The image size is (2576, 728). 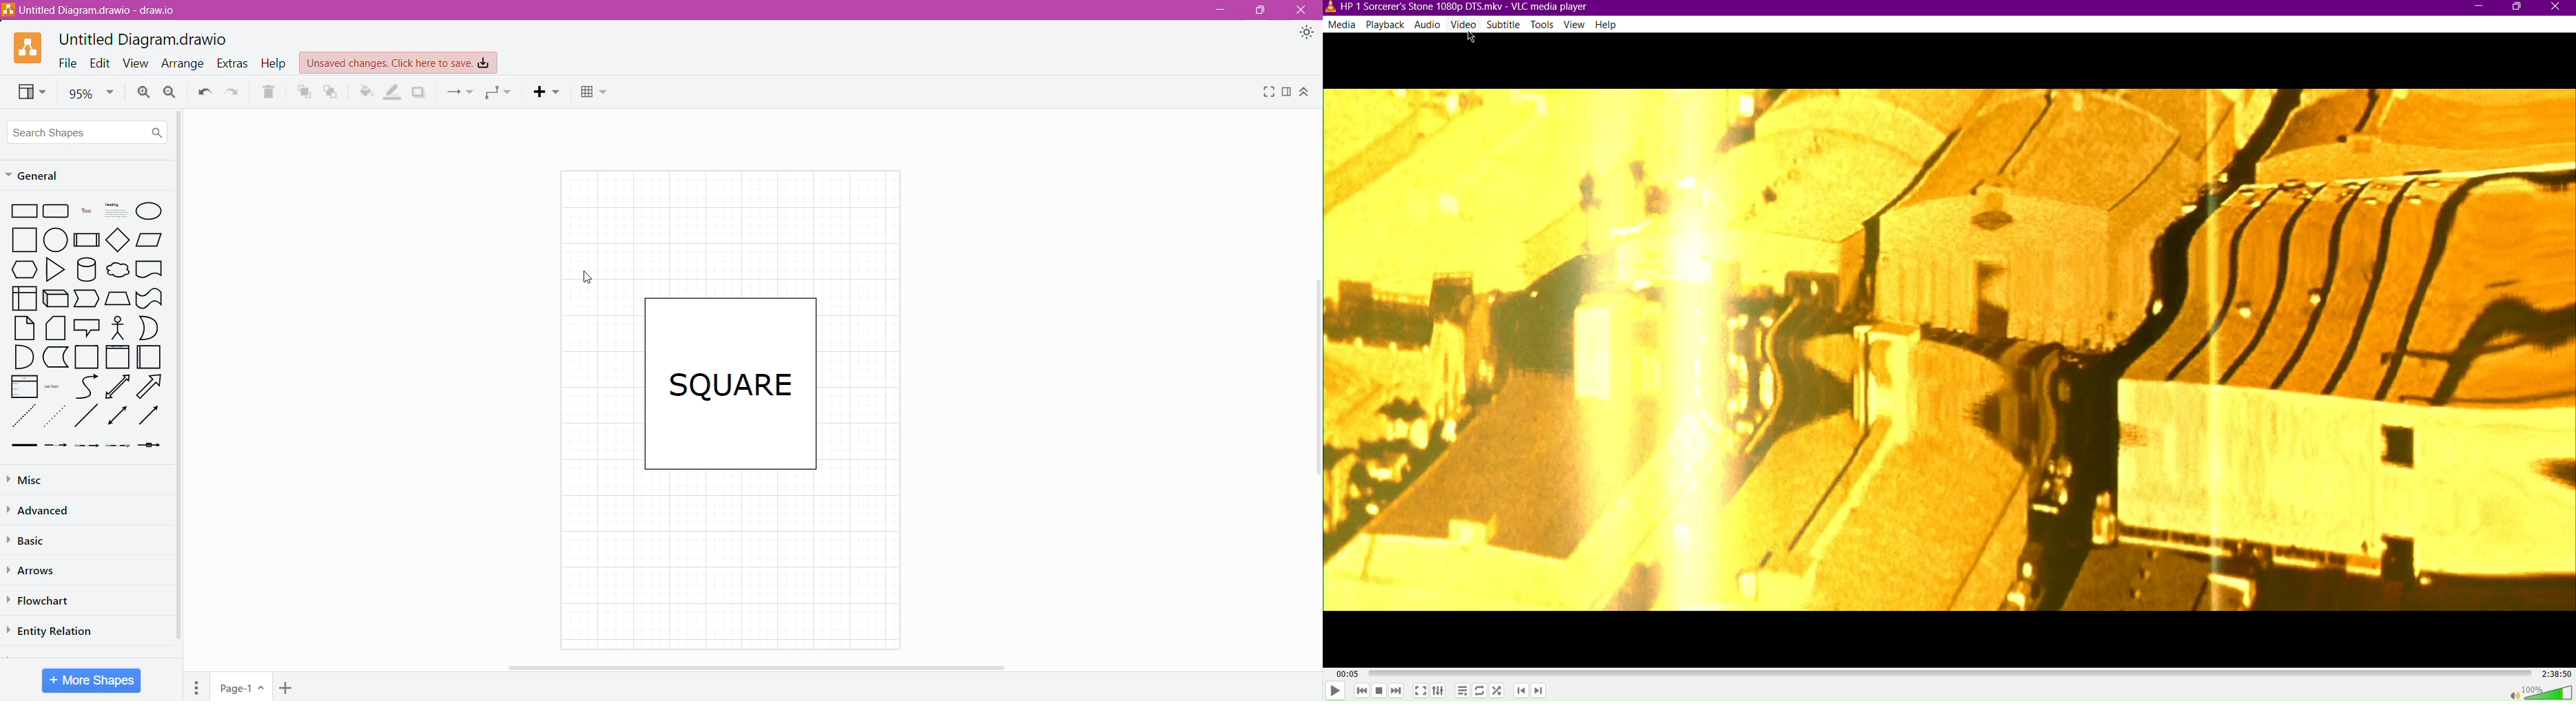 What do you see at coordinates (23, 210) in the screenshot?
I see `Rectangle` at bounding box center [23, 210].